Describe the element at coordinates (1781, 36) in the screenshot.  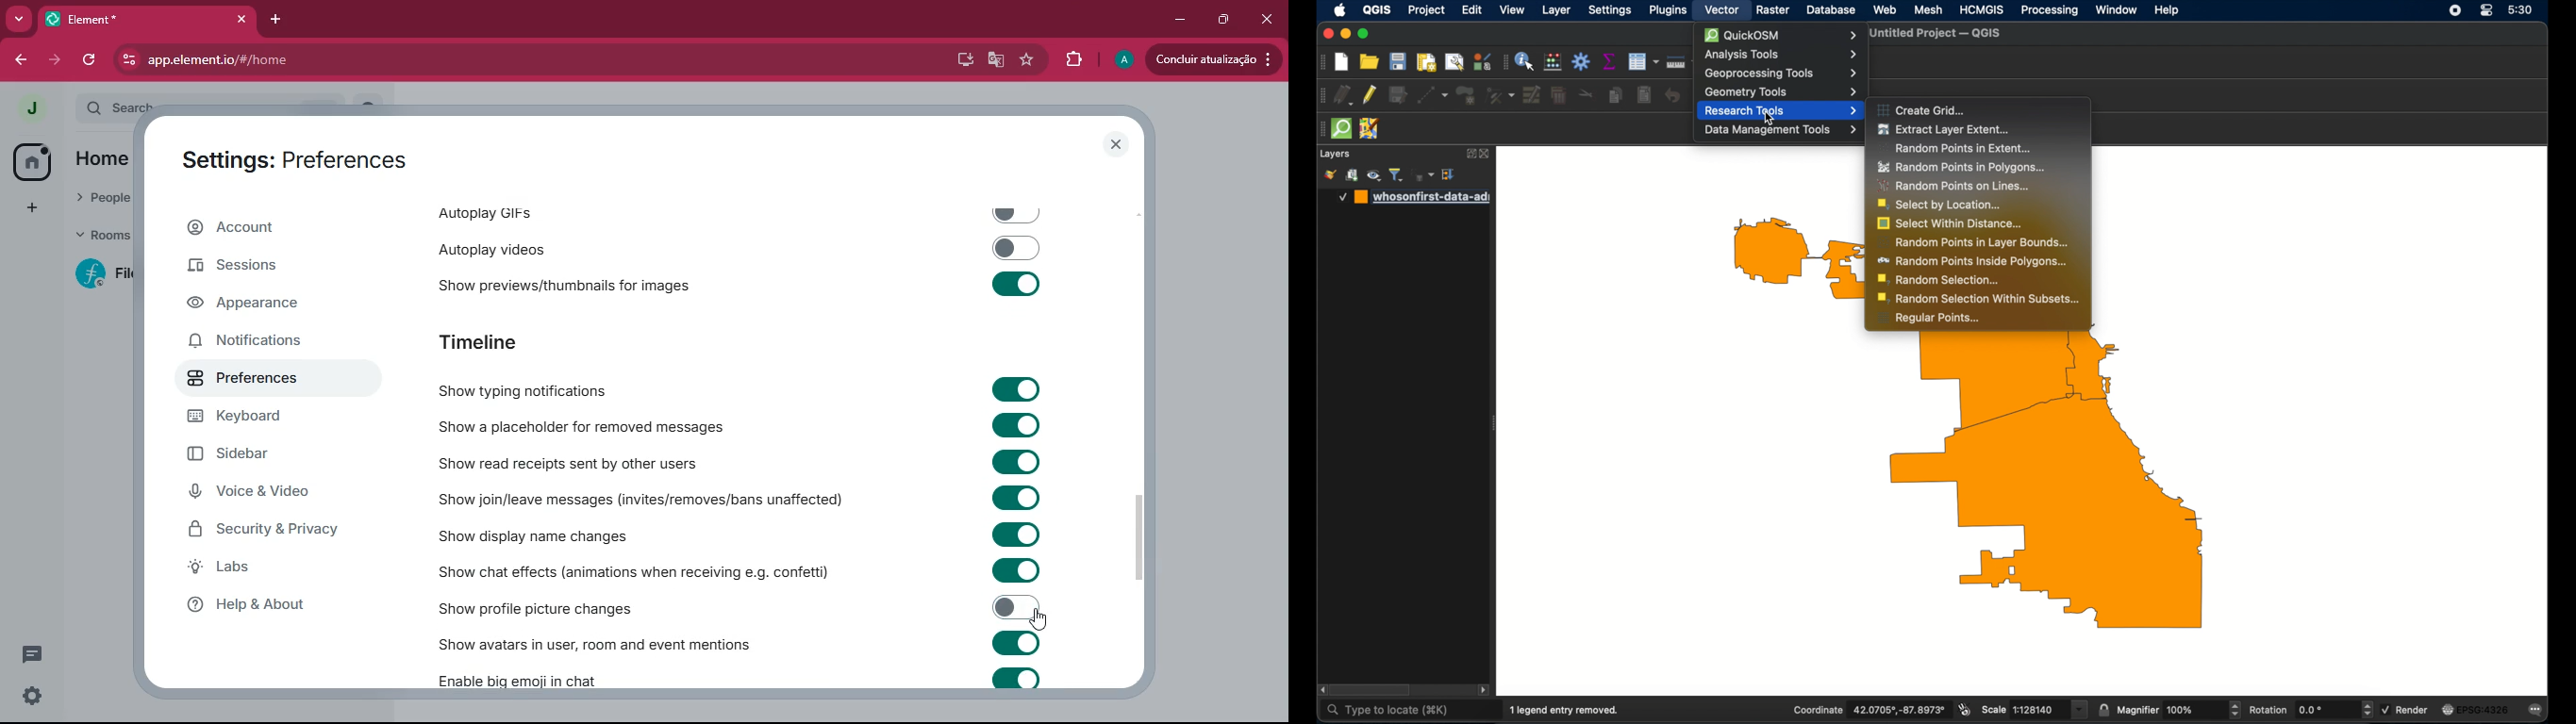
I see `quickOSM` at that location.